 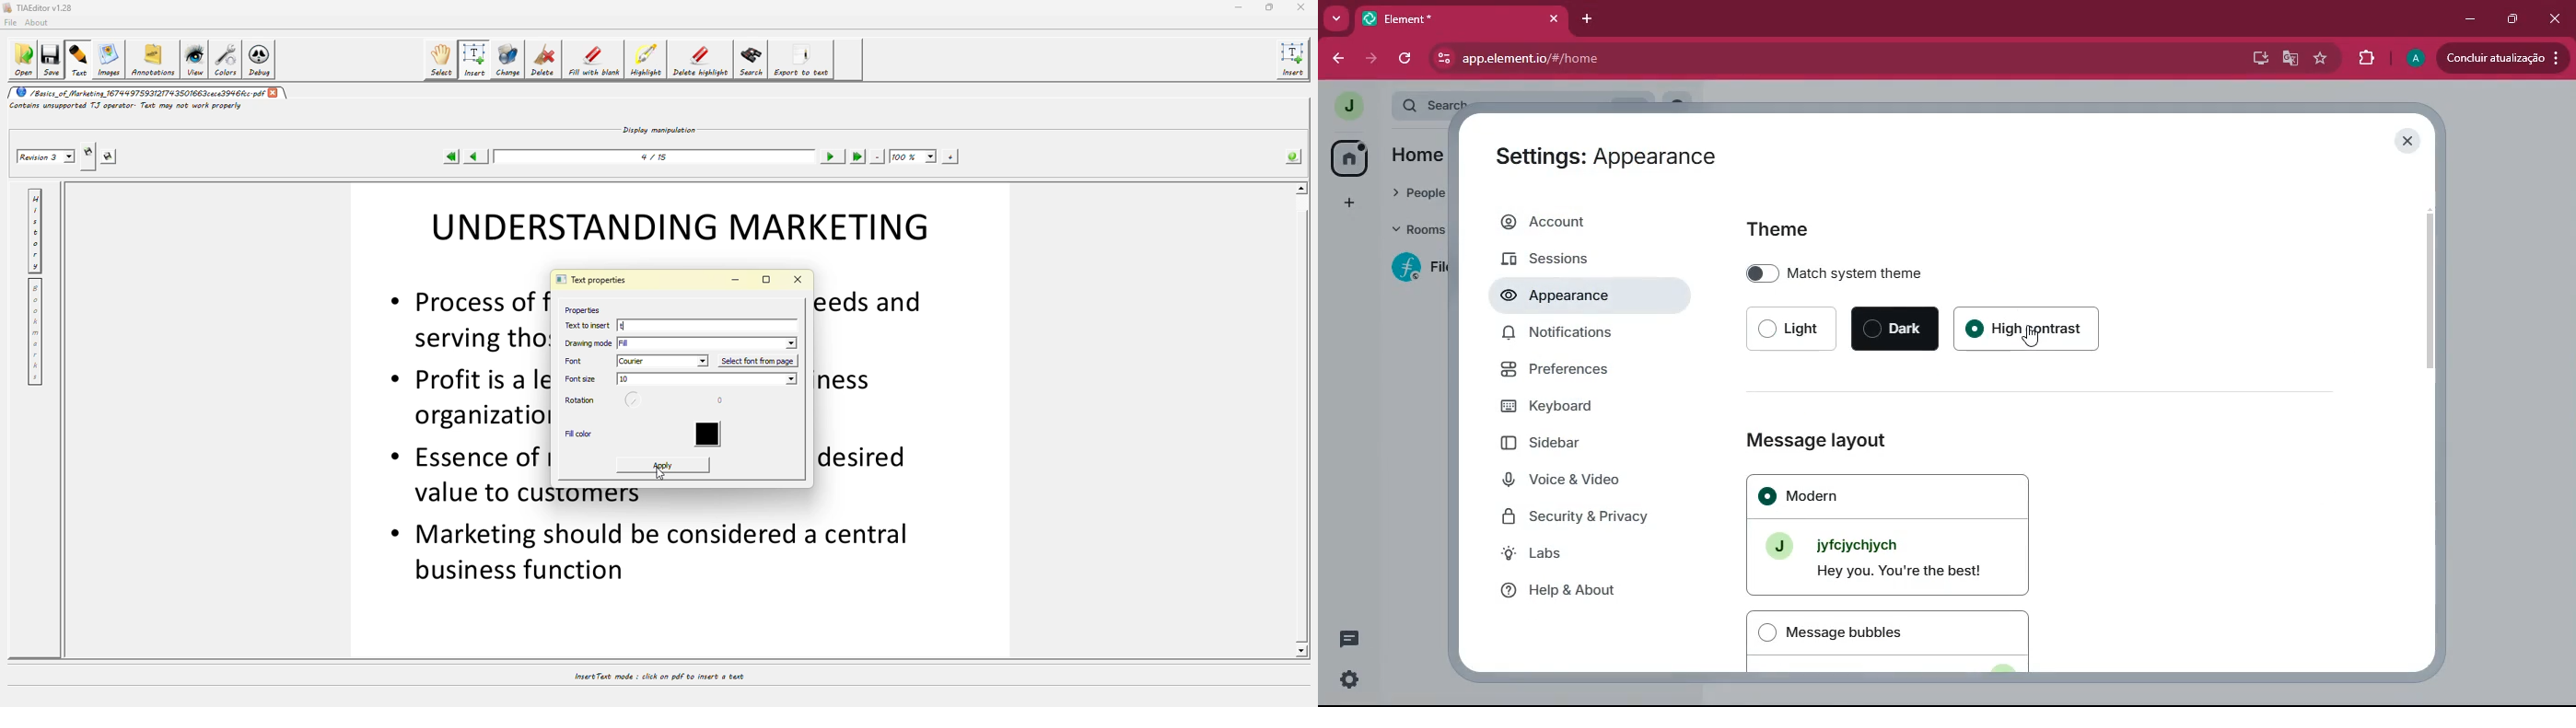 What do you see at coordinates (1569, 297) in the screenshot?
I see `appearance` at bounding box center [1569, 297].